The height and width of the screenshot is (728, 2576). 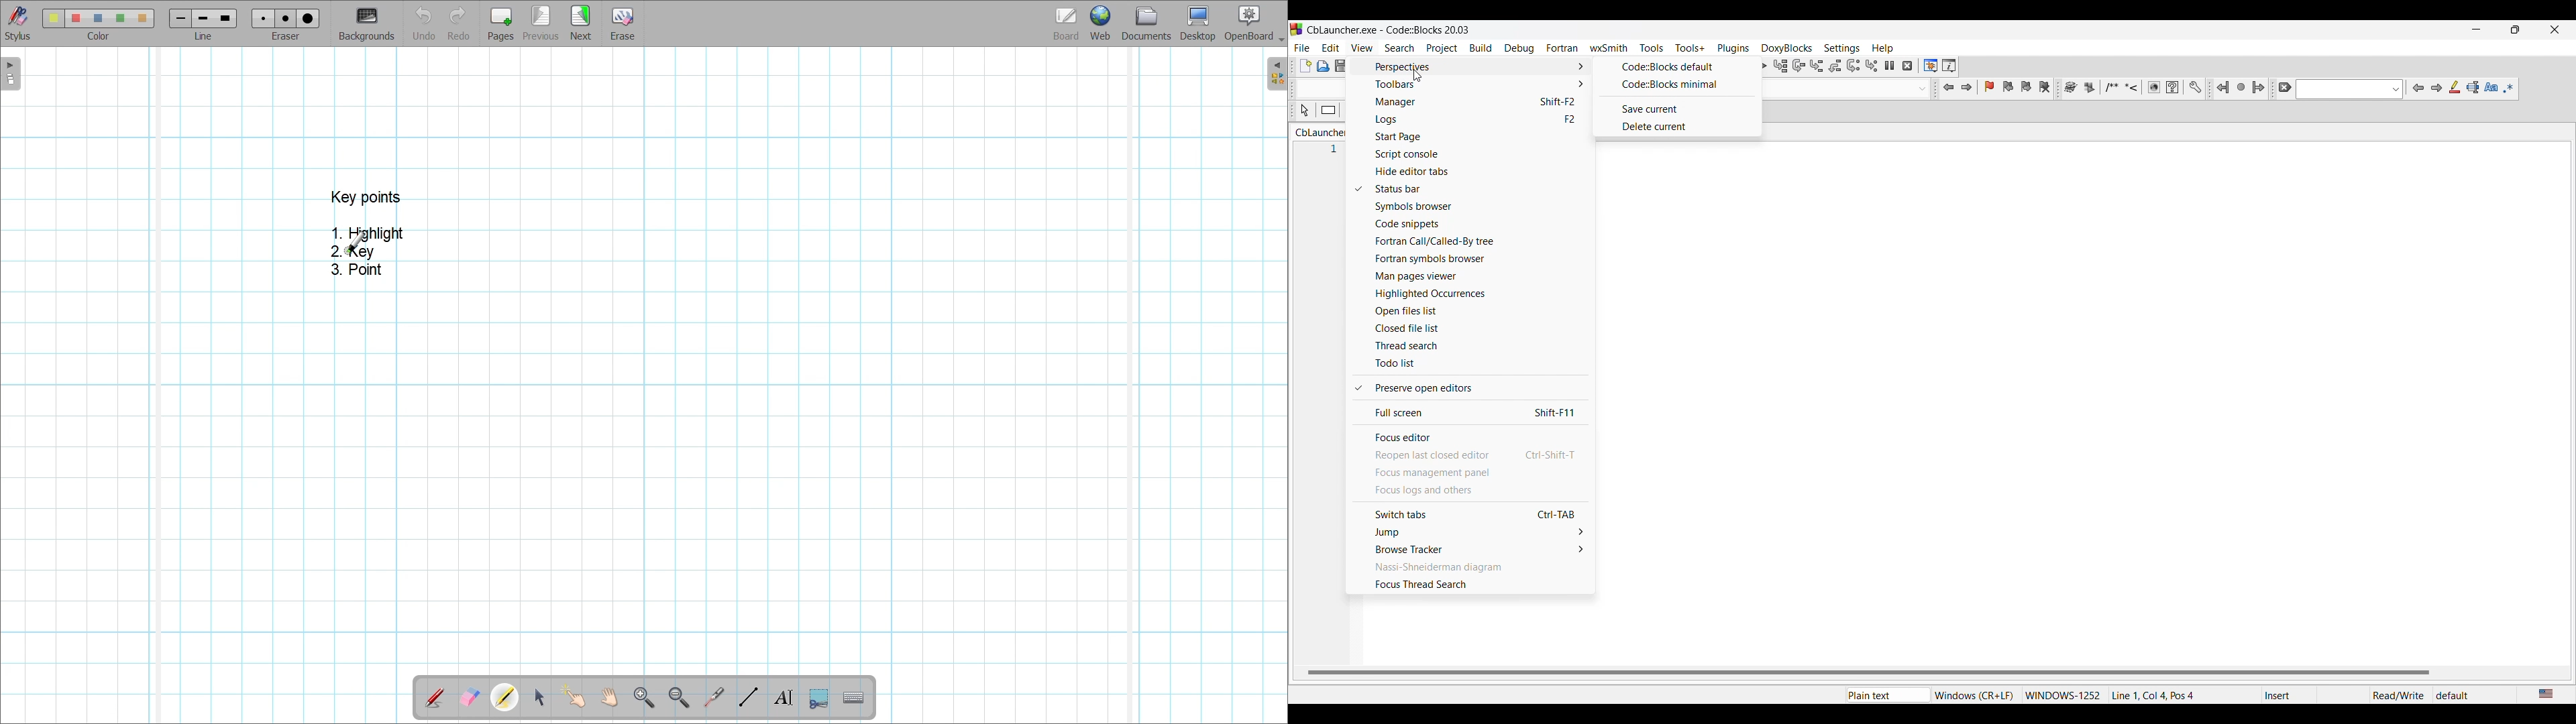 What do you see at coordinates (1479, 388) in the screenshot?
I see `Preserve open editors` at bounding box center [1479, 388].